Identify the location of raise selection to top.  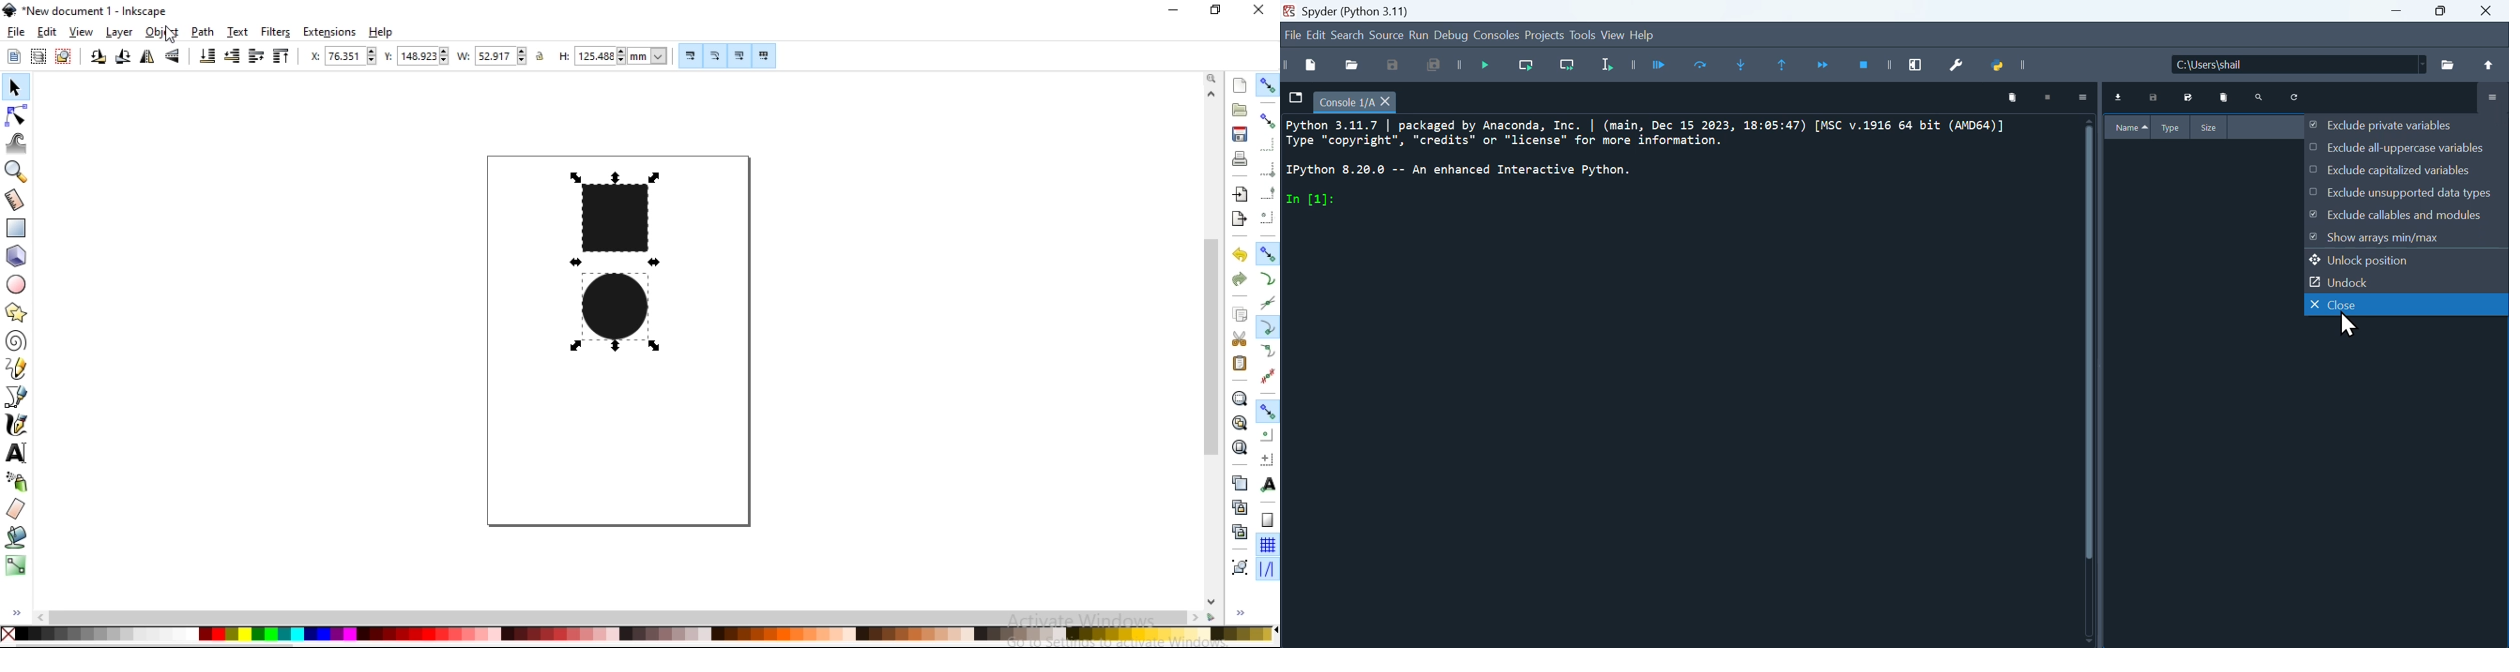
(282, 57).